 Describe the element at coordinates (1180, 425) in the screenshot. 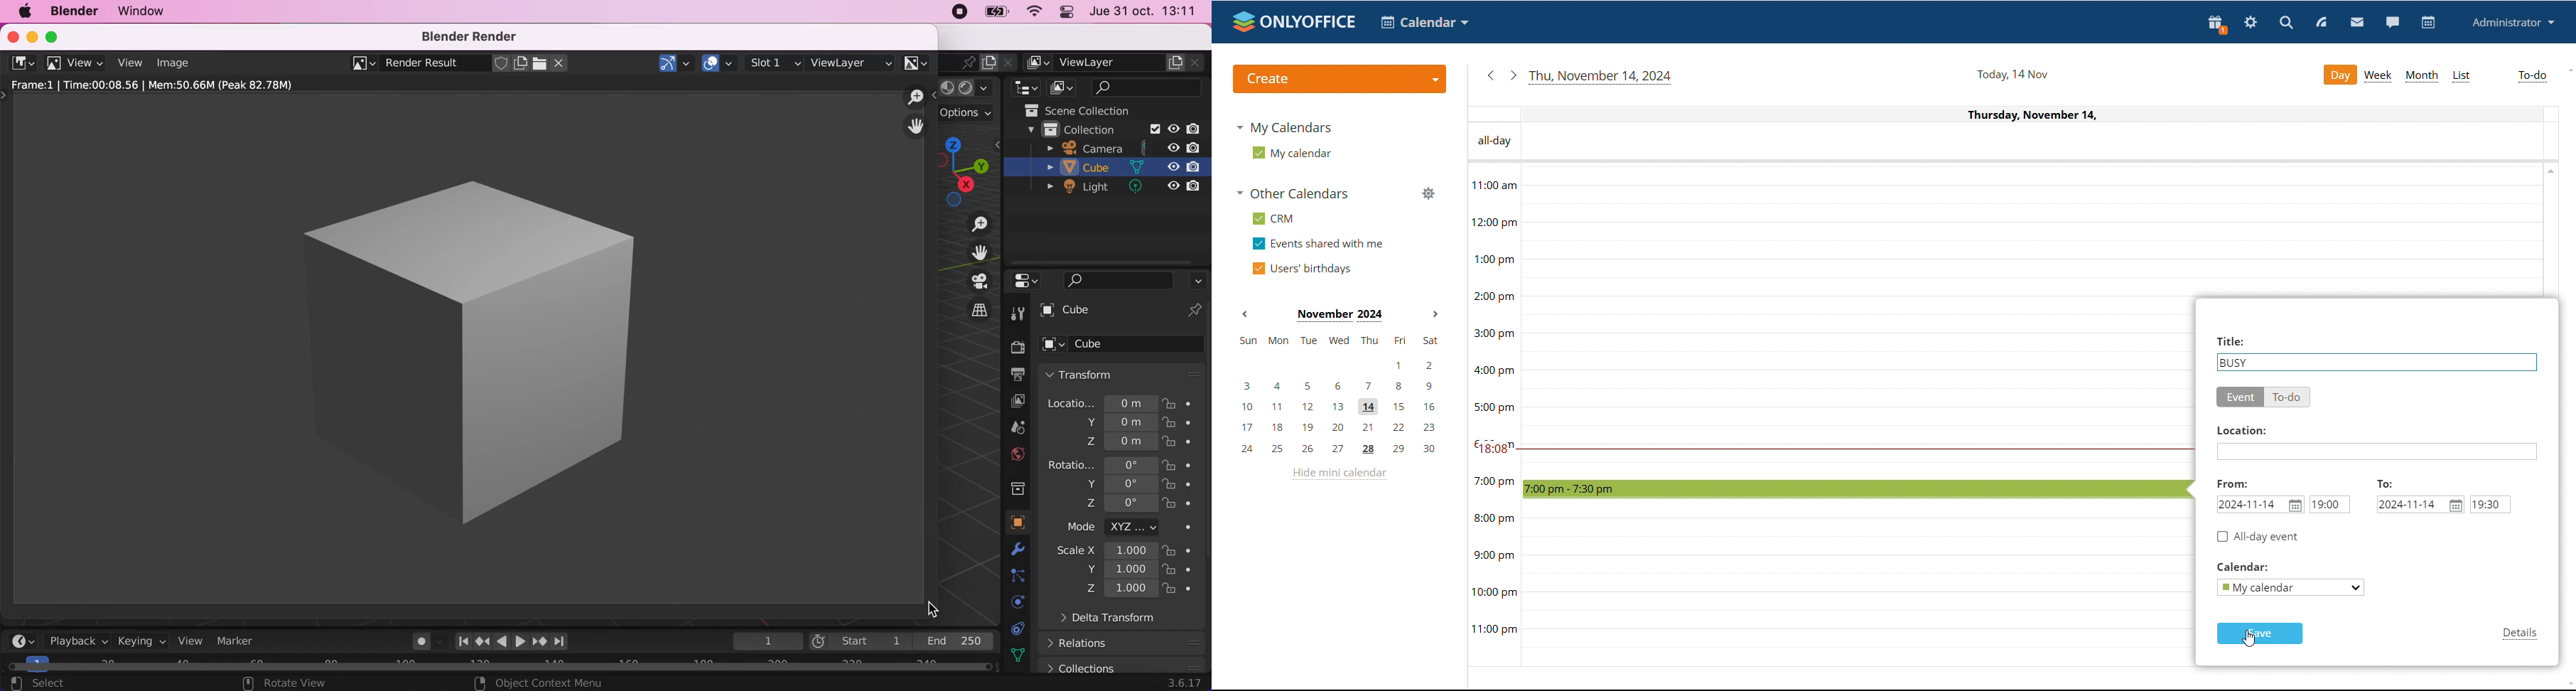

I see `lock` at that location.